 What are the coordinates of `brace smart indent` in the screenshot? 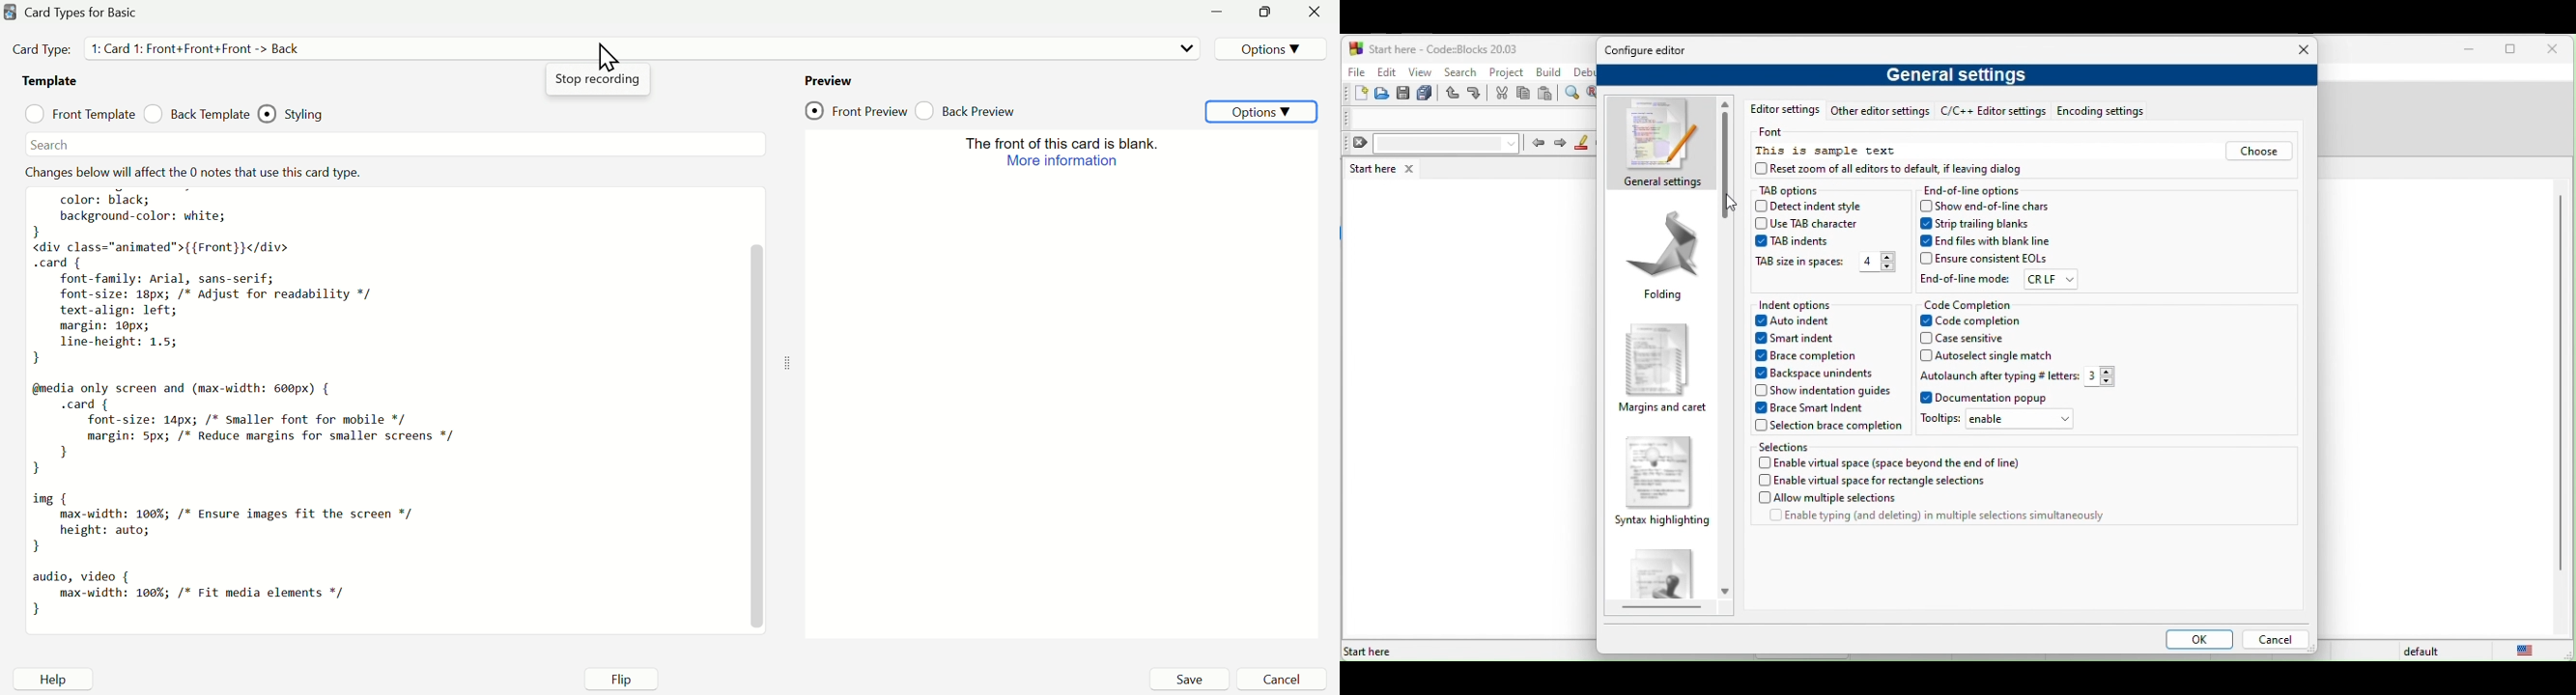 It's located at (1817, 408).